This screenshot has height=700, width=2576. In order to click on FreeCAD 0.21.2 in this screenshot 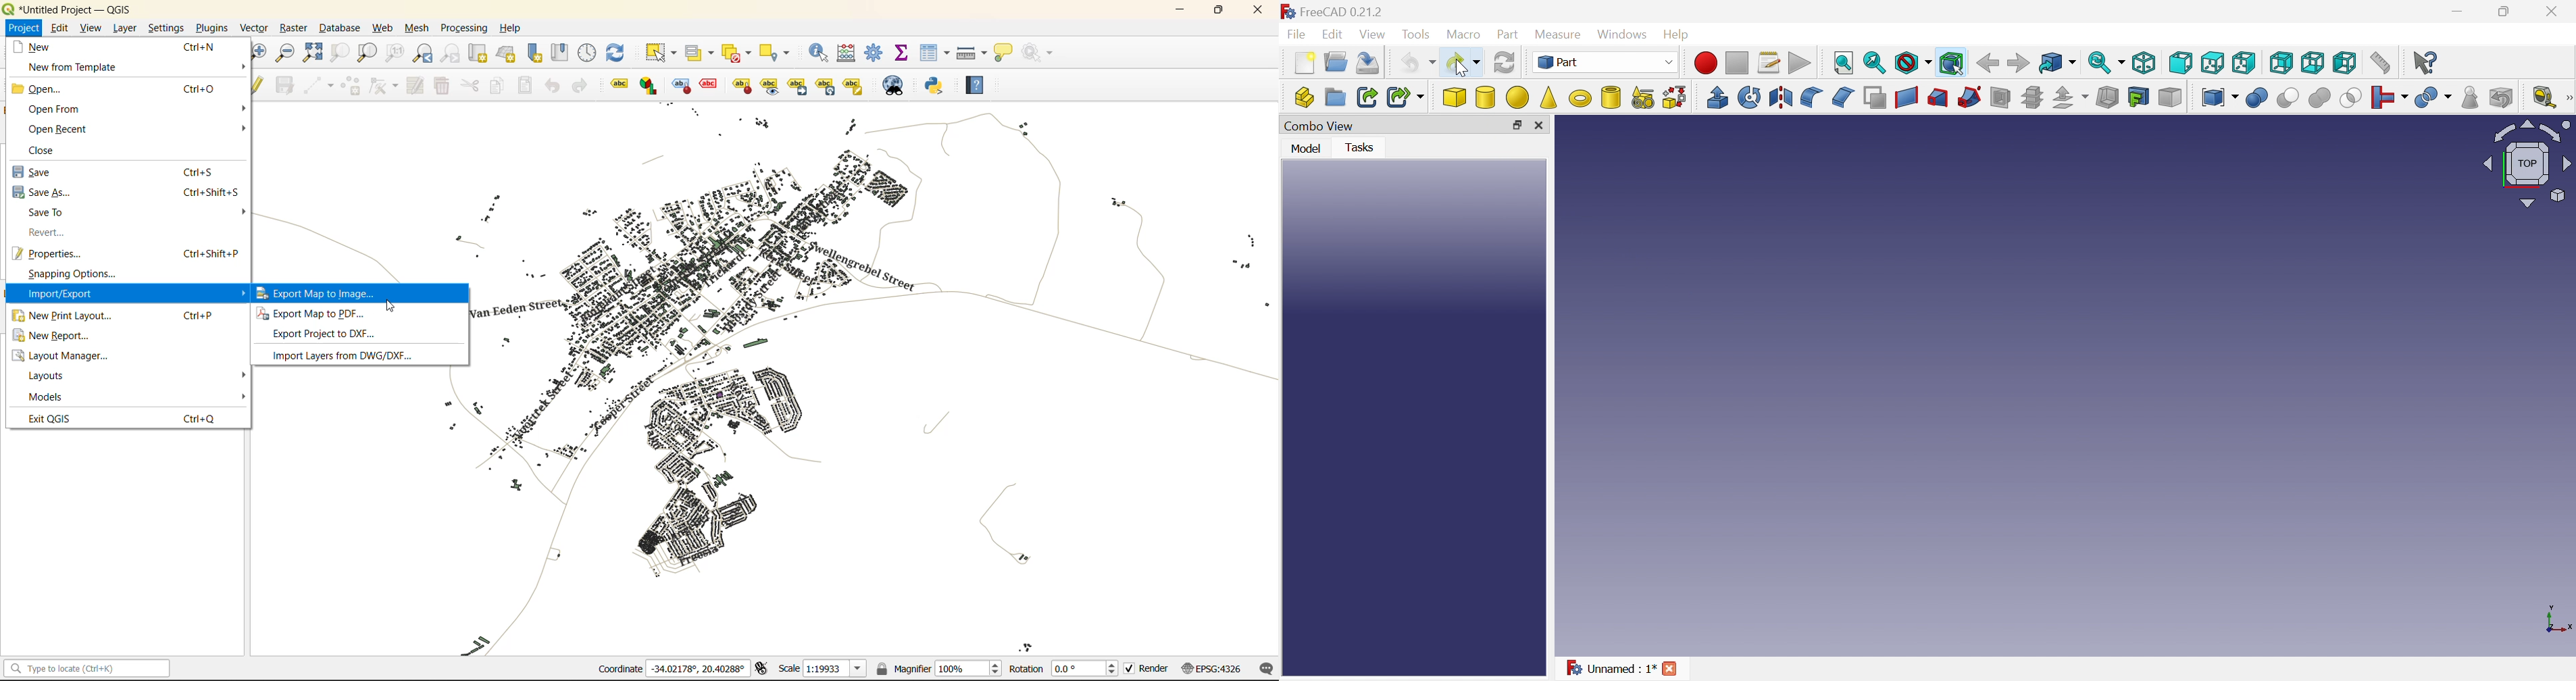, I will do `click(1333, 11)`.